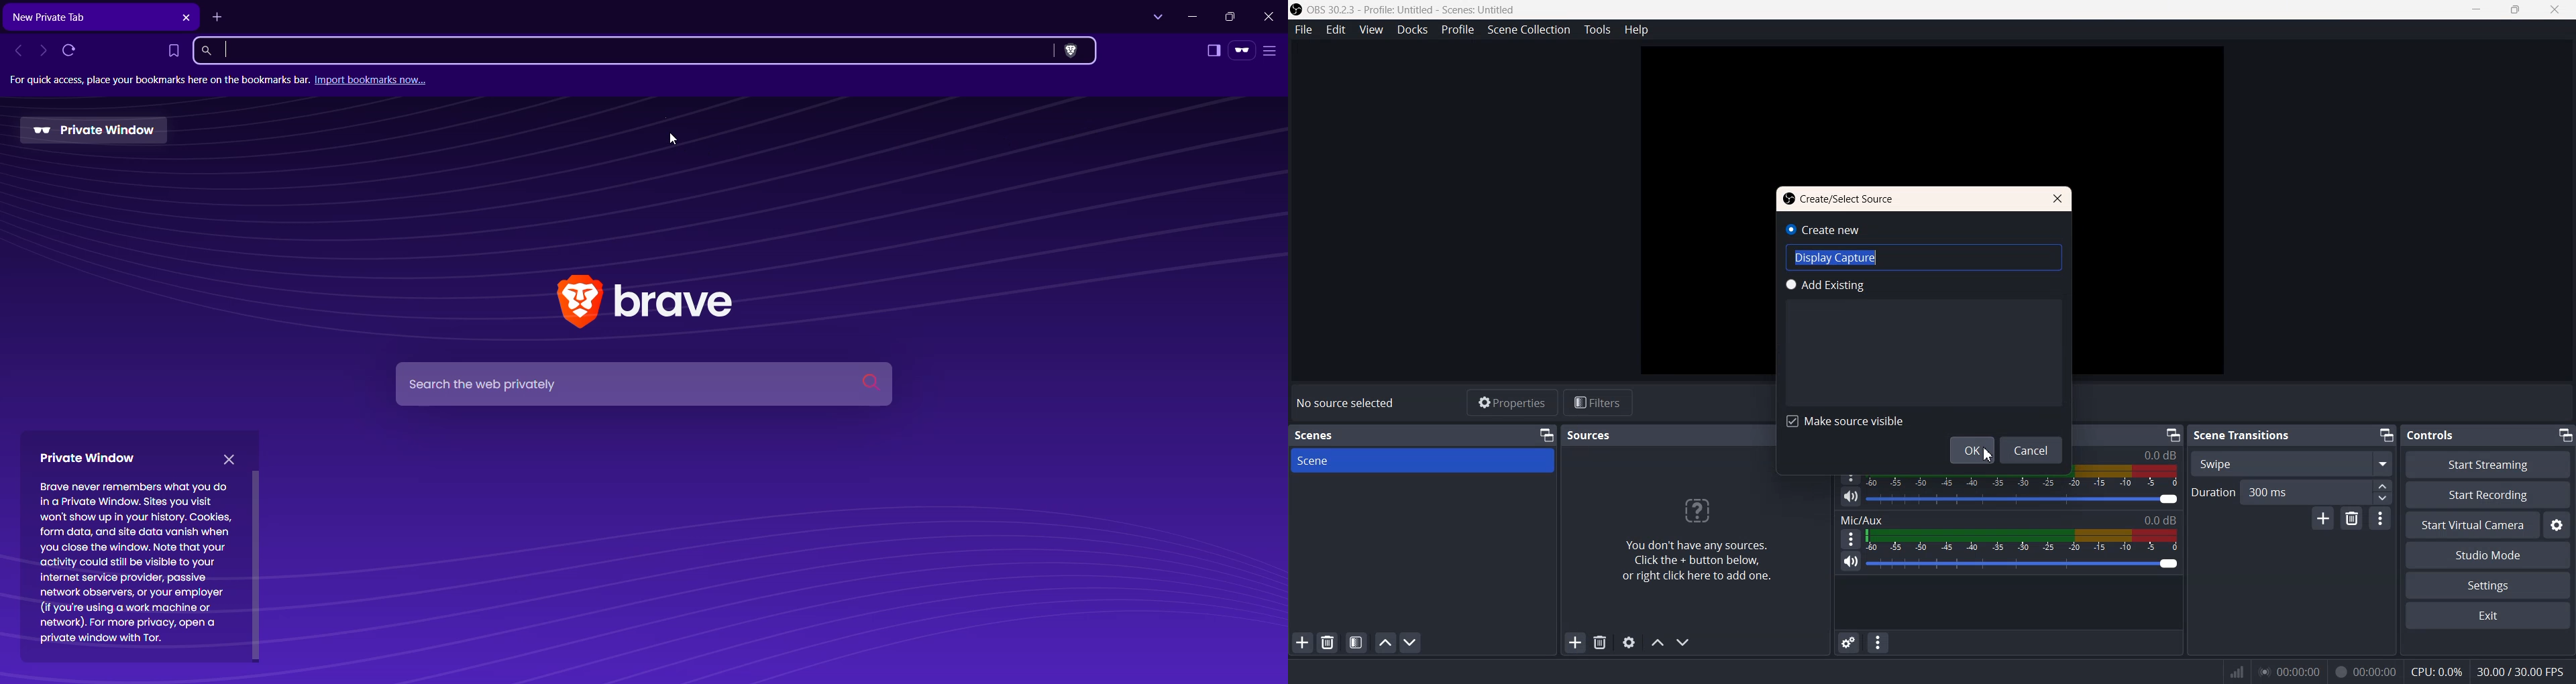 The image size is (2576, 700). Describe the element at coordinates (2472, 525) in the screenshot. I see `Start Virtual Camera` at that location.